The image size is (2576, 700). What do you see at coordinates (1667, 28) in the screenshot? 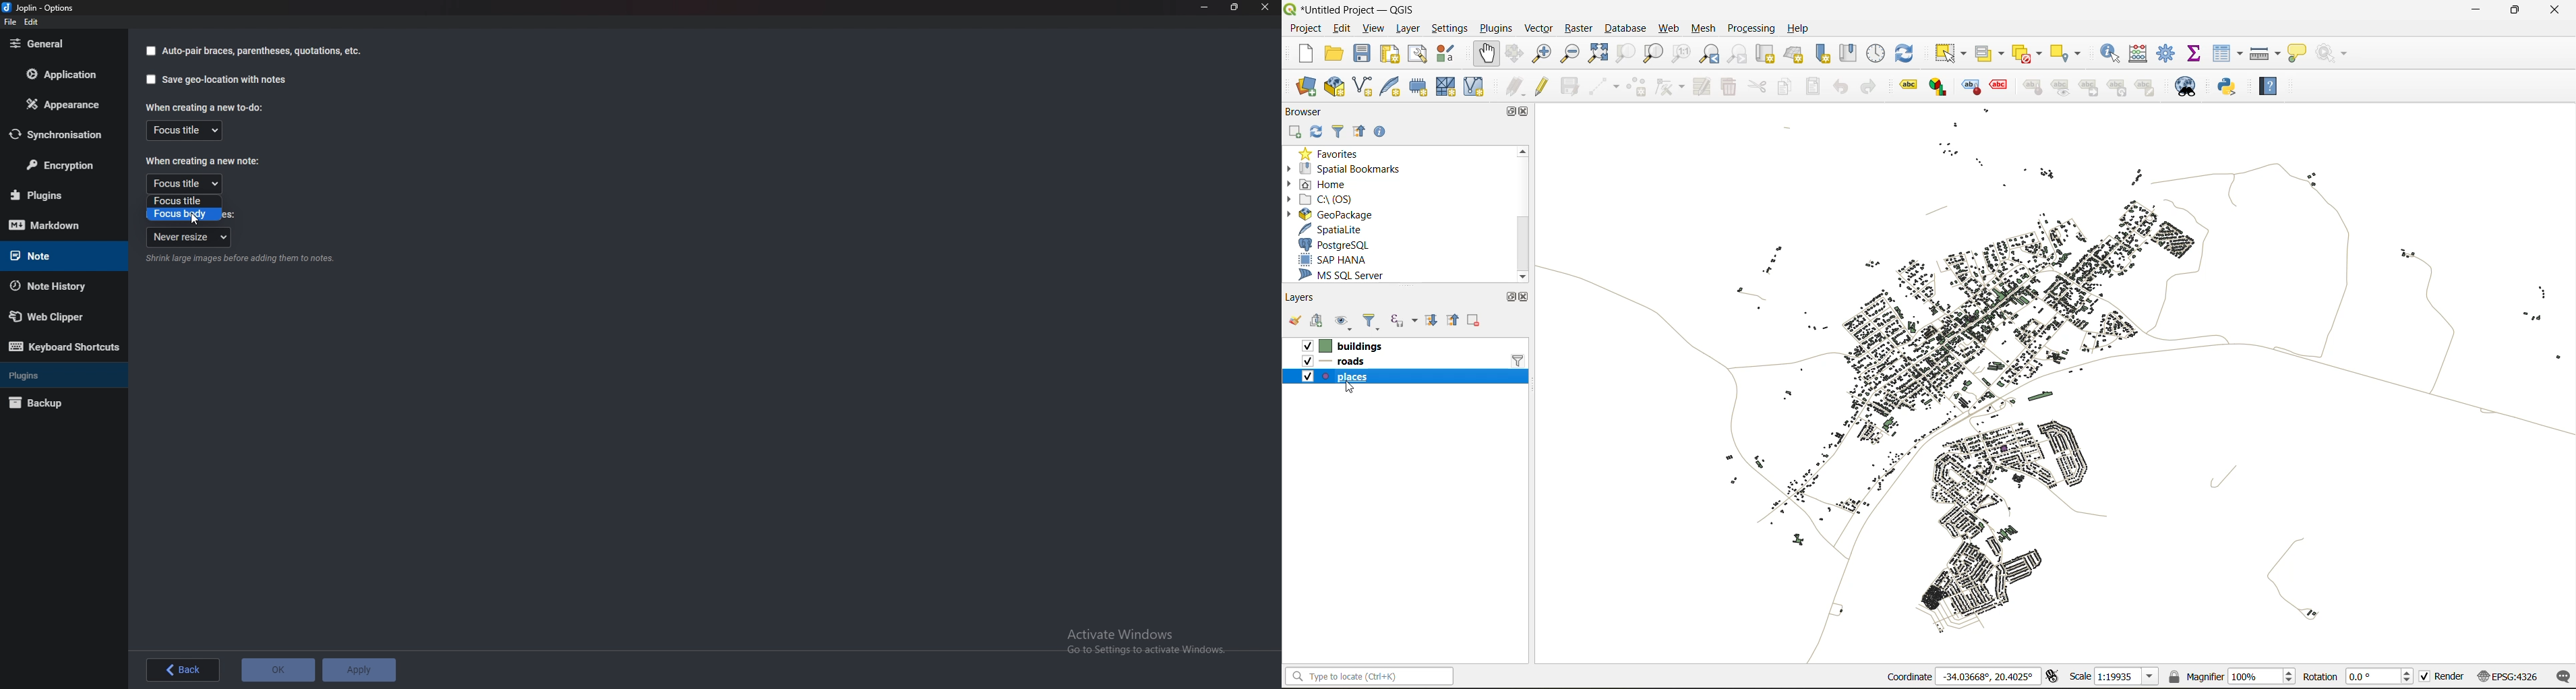
I see `web` at bounding box center [1667, 28].